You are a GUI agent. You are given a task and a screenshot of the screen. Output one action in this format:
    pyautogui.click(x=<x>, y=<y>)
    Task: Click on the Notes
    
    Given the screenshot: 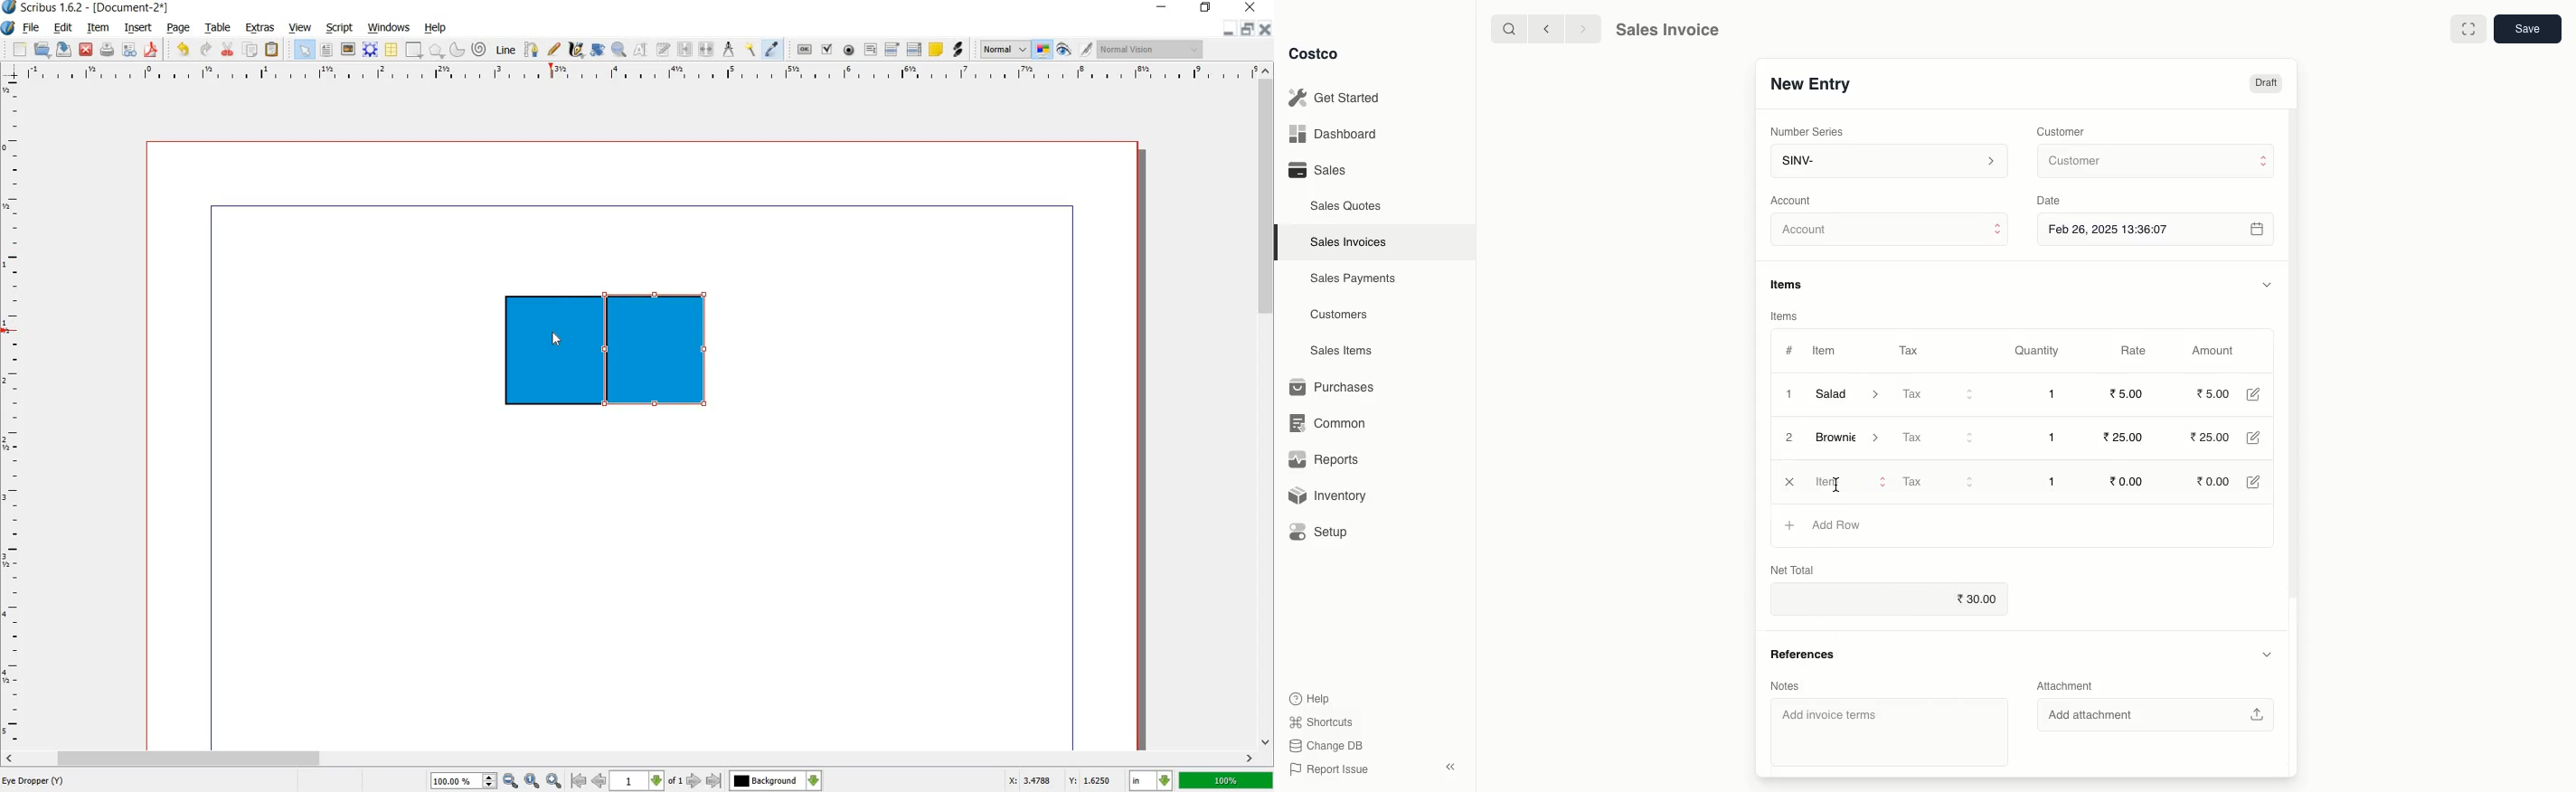 What is the action you would take?
    pyautogui.click(x=1787, y=683)
    